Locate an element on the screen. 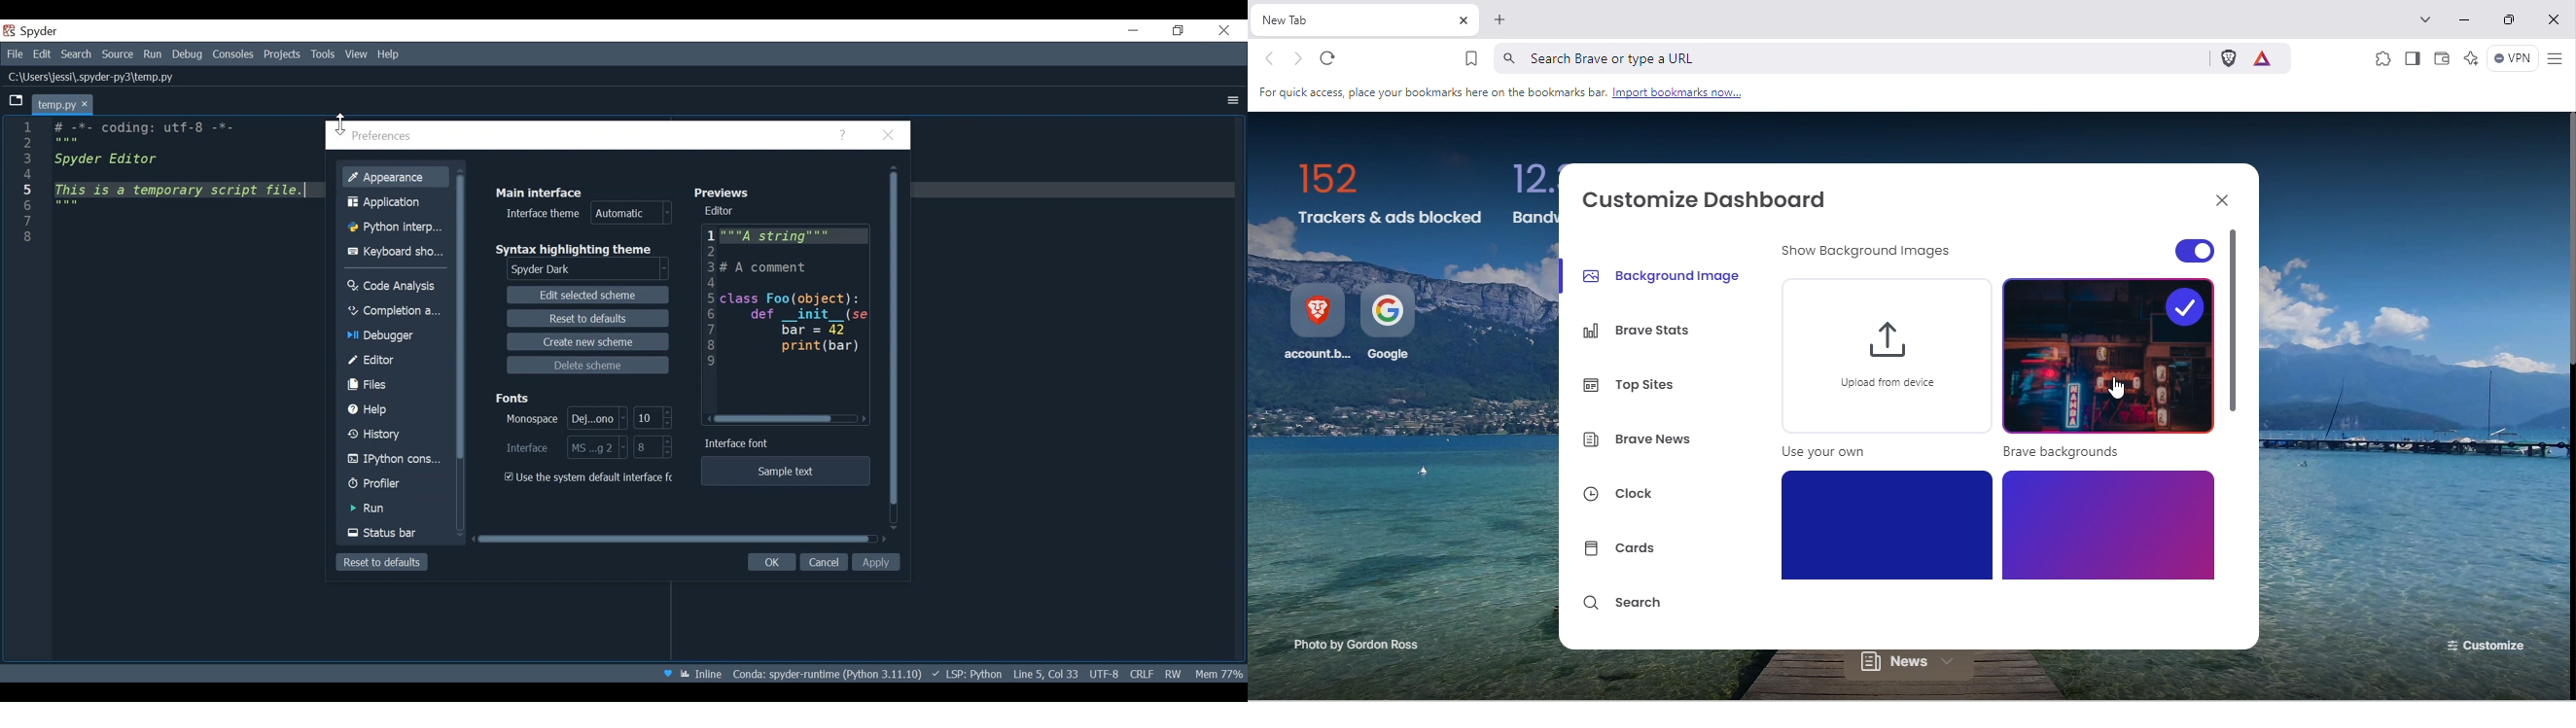 The height and width of the screenshot is (728, 2576). Completions is located at coordinates (395, 311).